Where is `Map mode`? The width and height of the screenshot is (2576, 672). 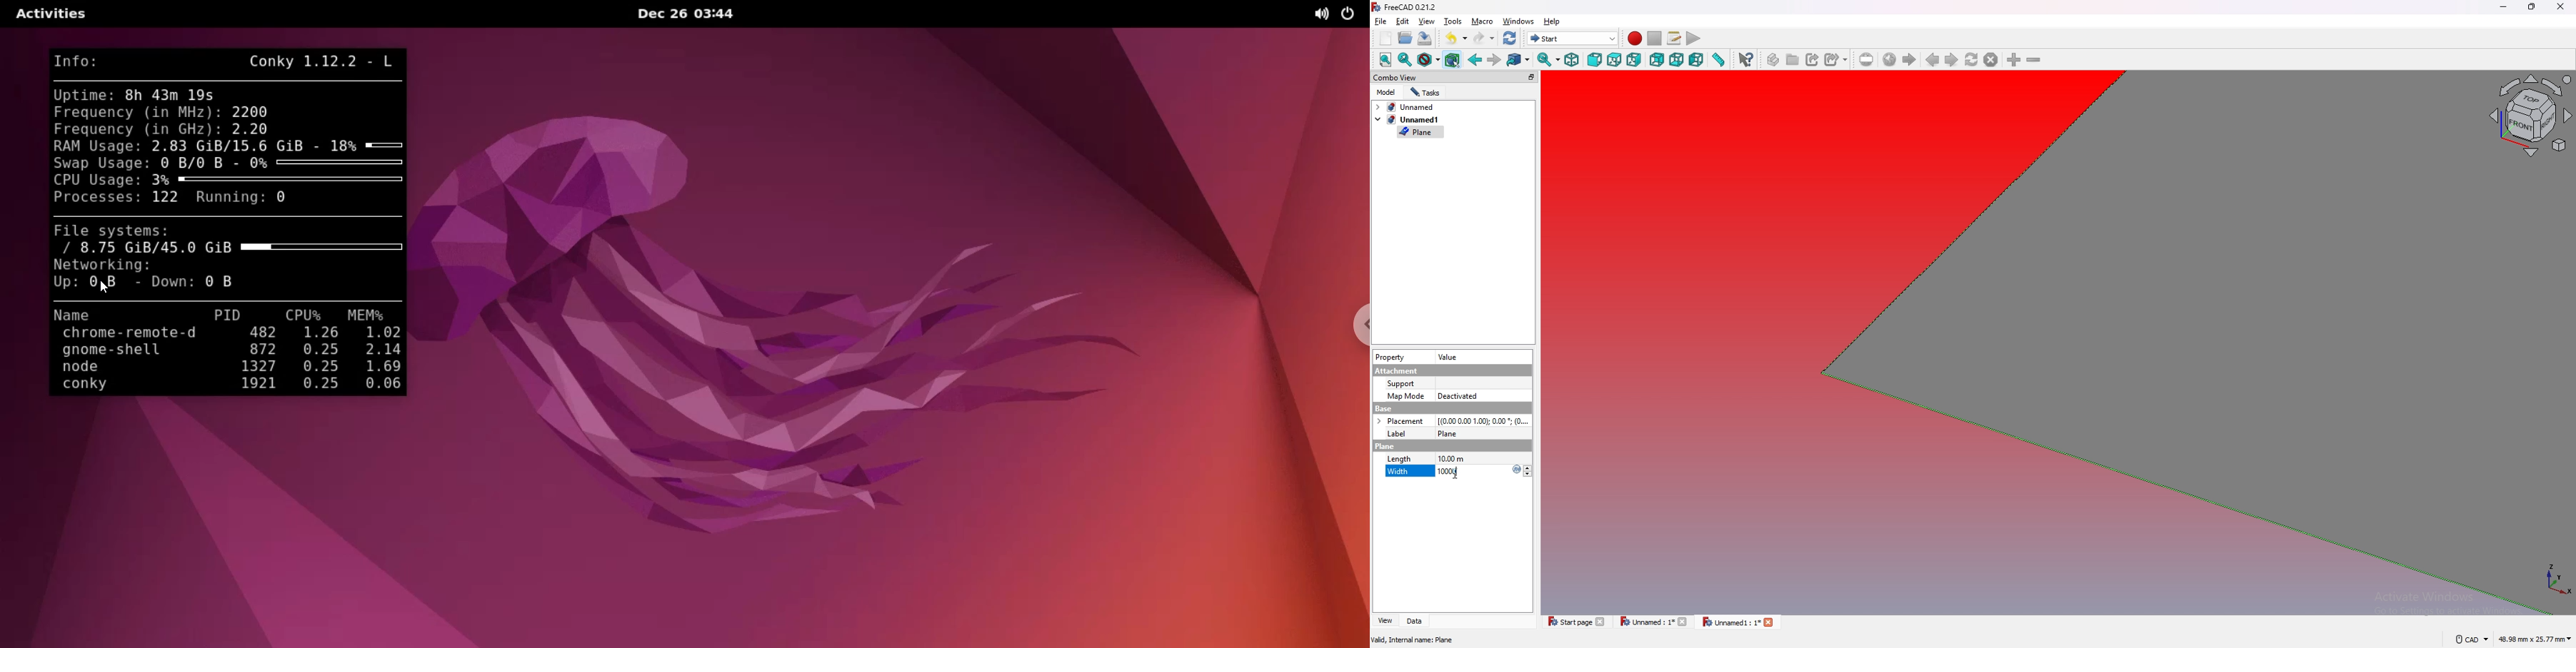
Map mode is located at coordinates (1406, 397).